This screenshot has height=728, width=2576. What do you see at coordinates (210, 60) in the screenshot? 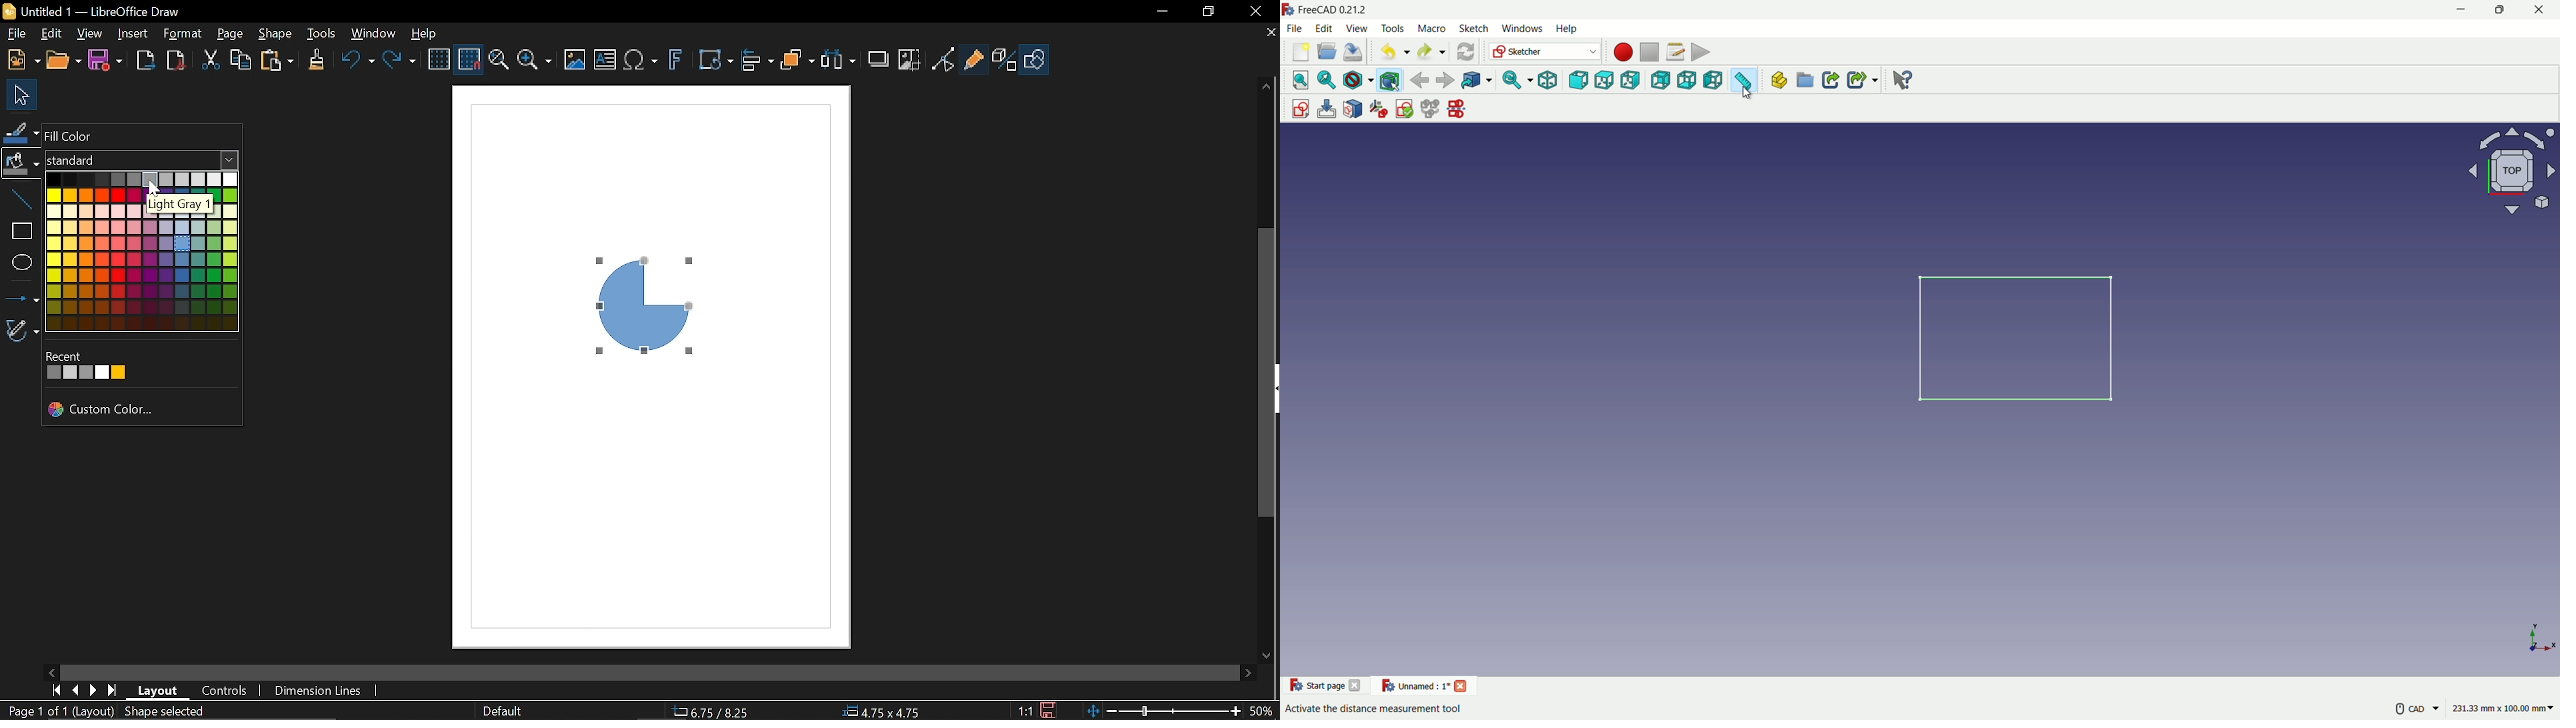
I see `Cut ` at bounding box center [210, 60].